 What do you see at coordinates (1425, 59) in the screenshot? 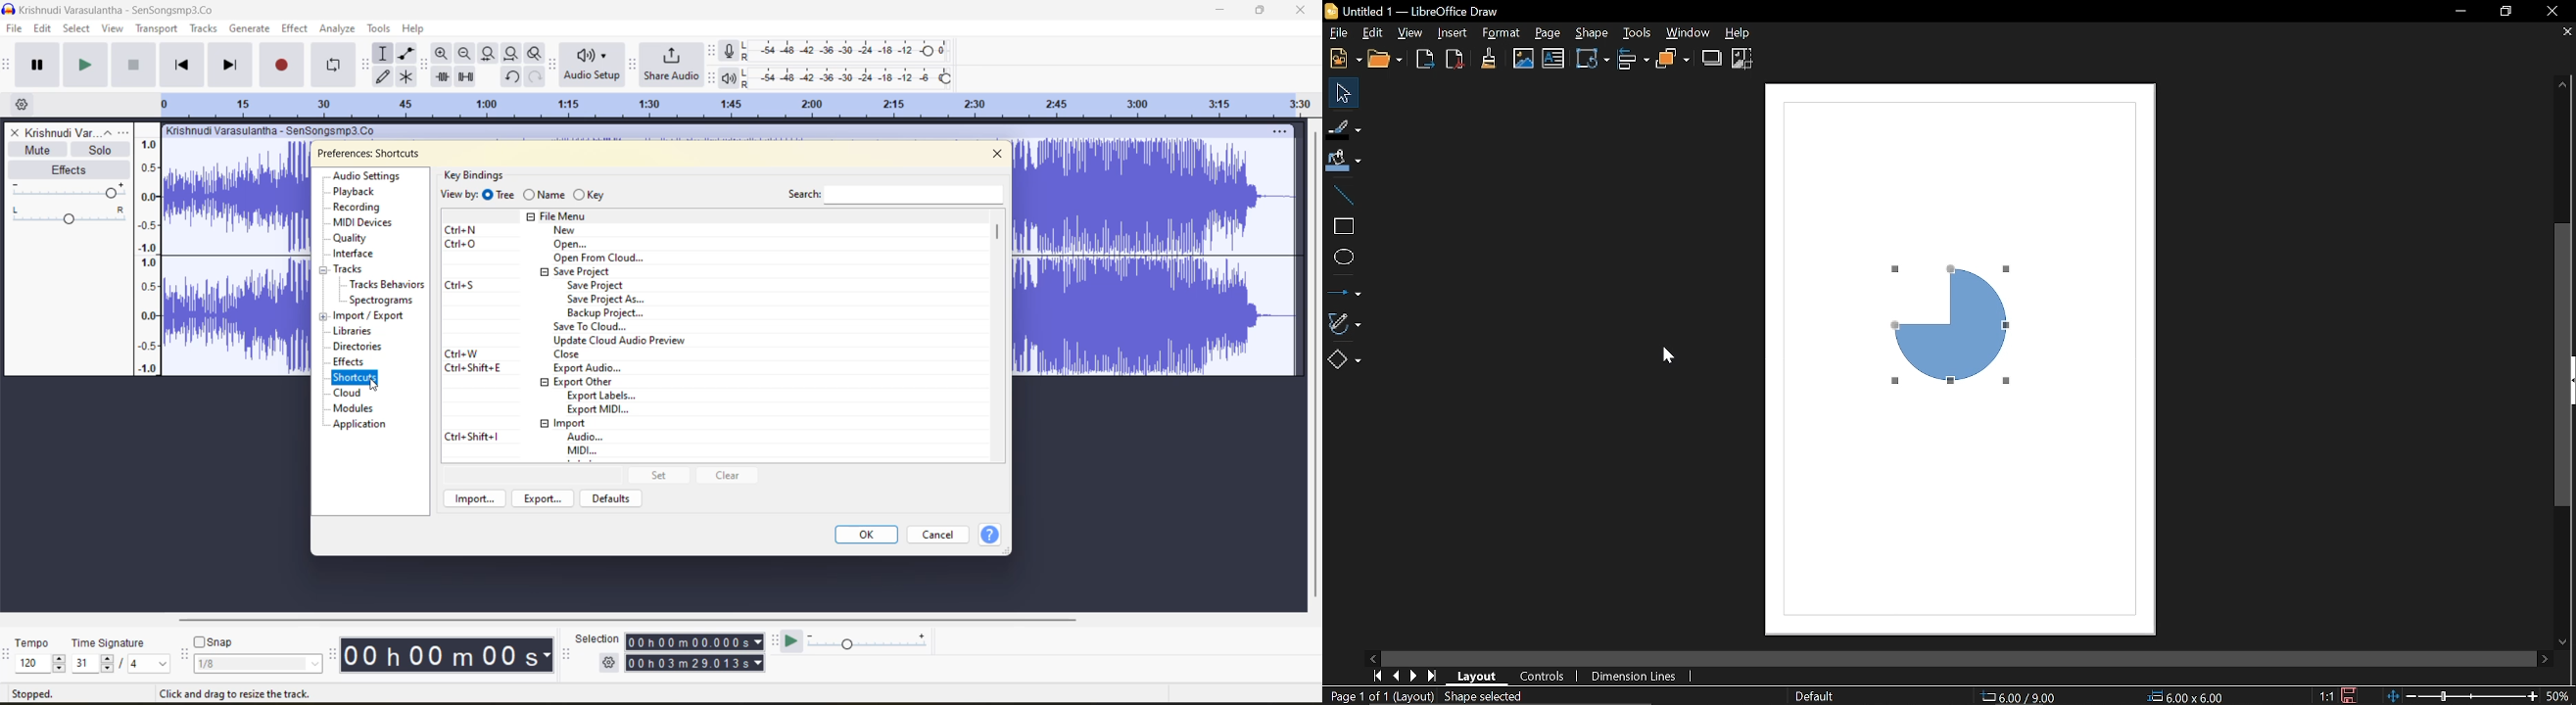
I see `Export` at bounding box center [1425, 59].